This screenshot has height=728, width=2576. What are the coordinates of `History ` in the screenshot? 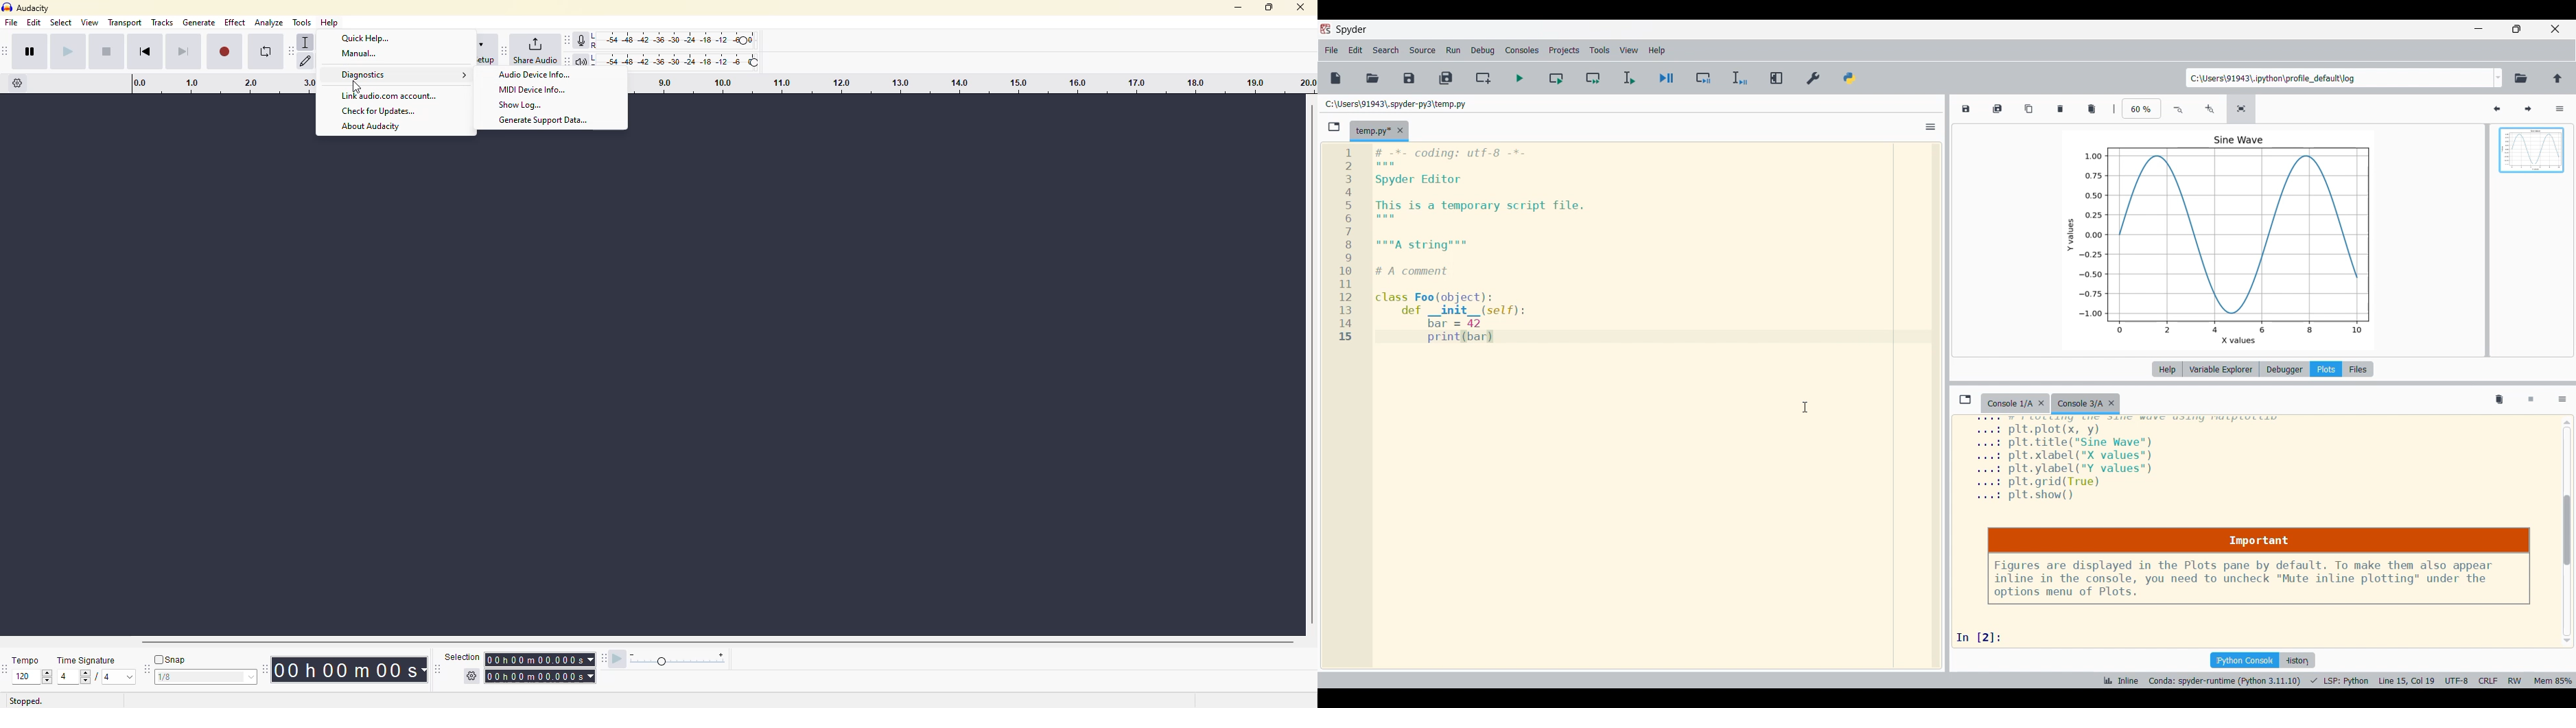 It's located at (2297, 660).